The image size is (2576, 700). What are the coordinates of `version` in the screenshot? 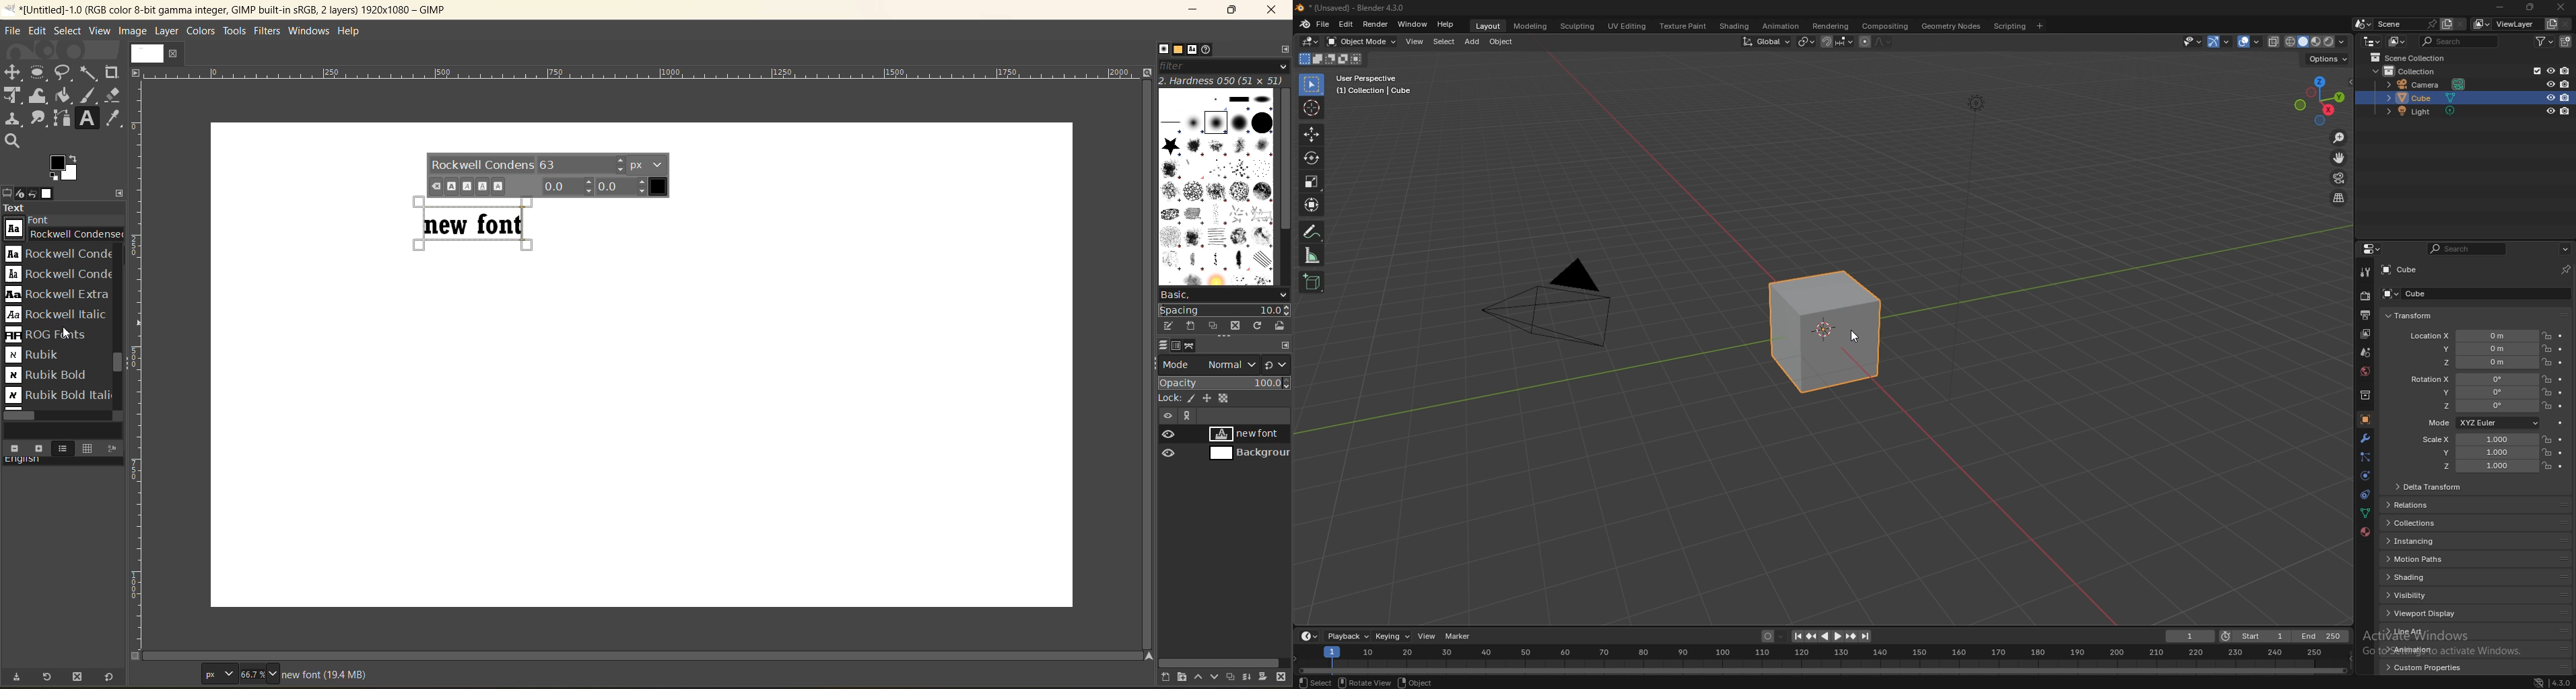 It's located at (2563, 682).